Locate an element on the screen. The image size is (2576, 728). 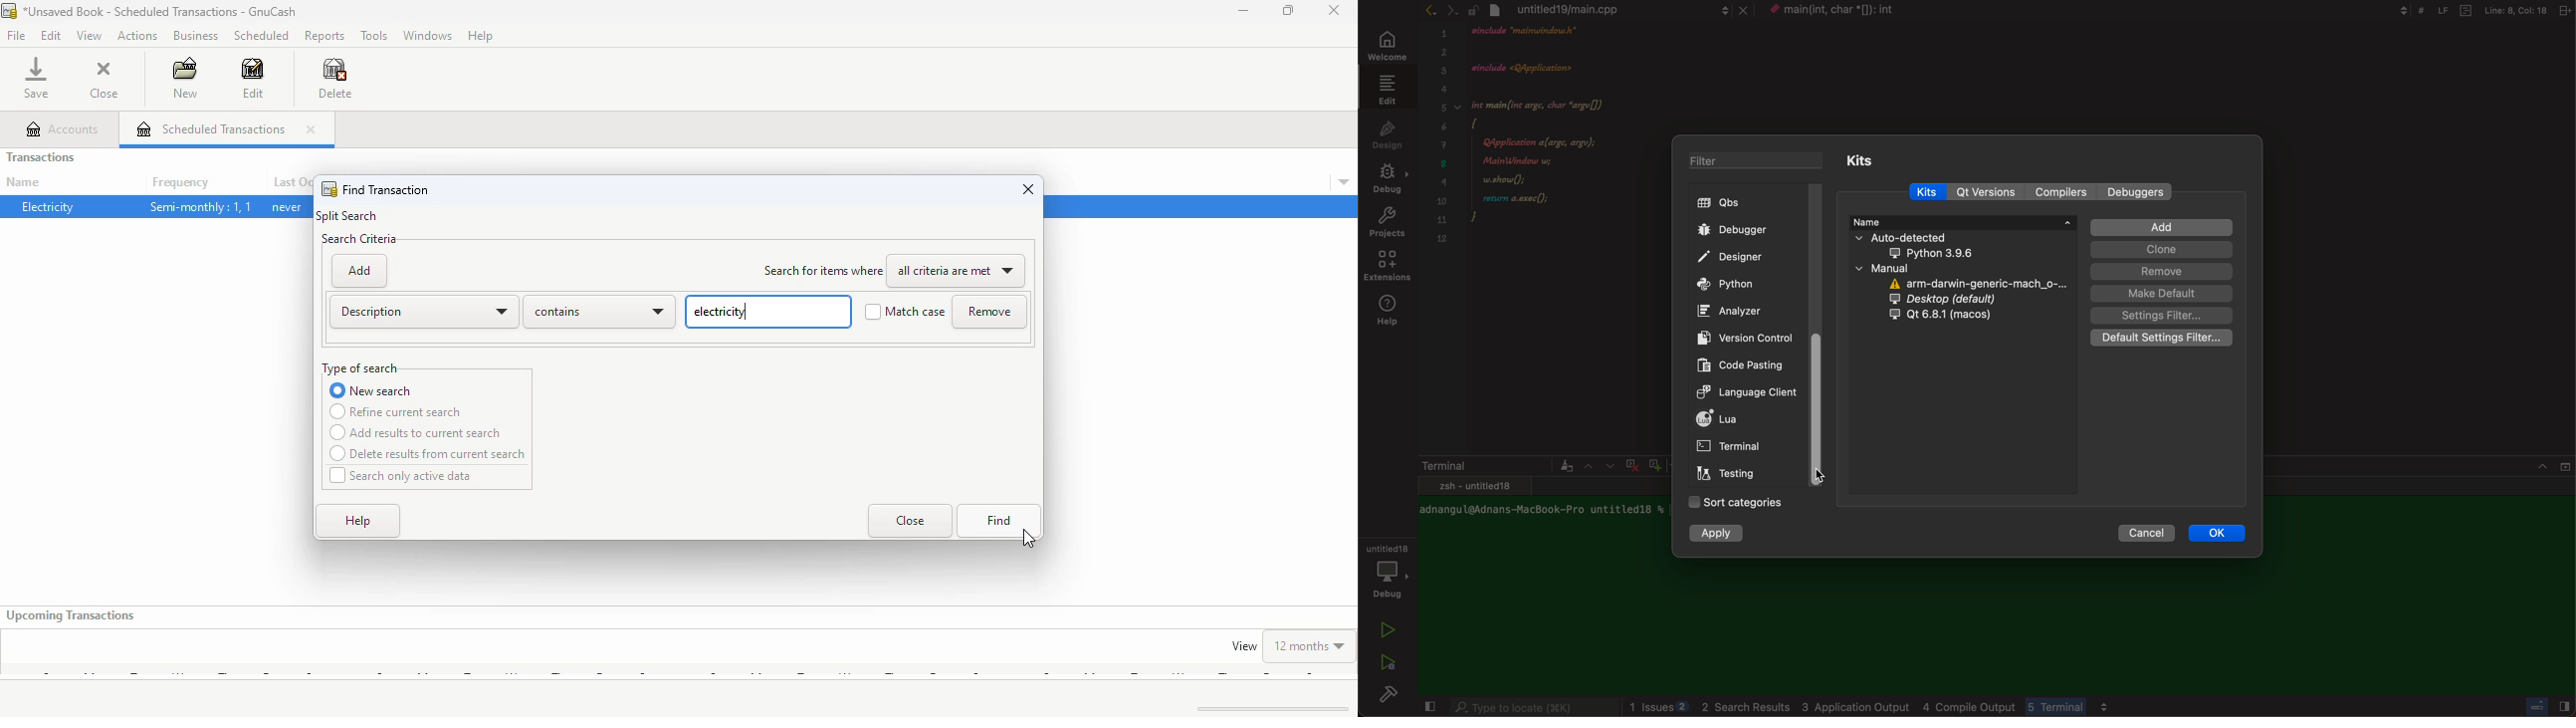
transactions is located at coordinates (41, 156).